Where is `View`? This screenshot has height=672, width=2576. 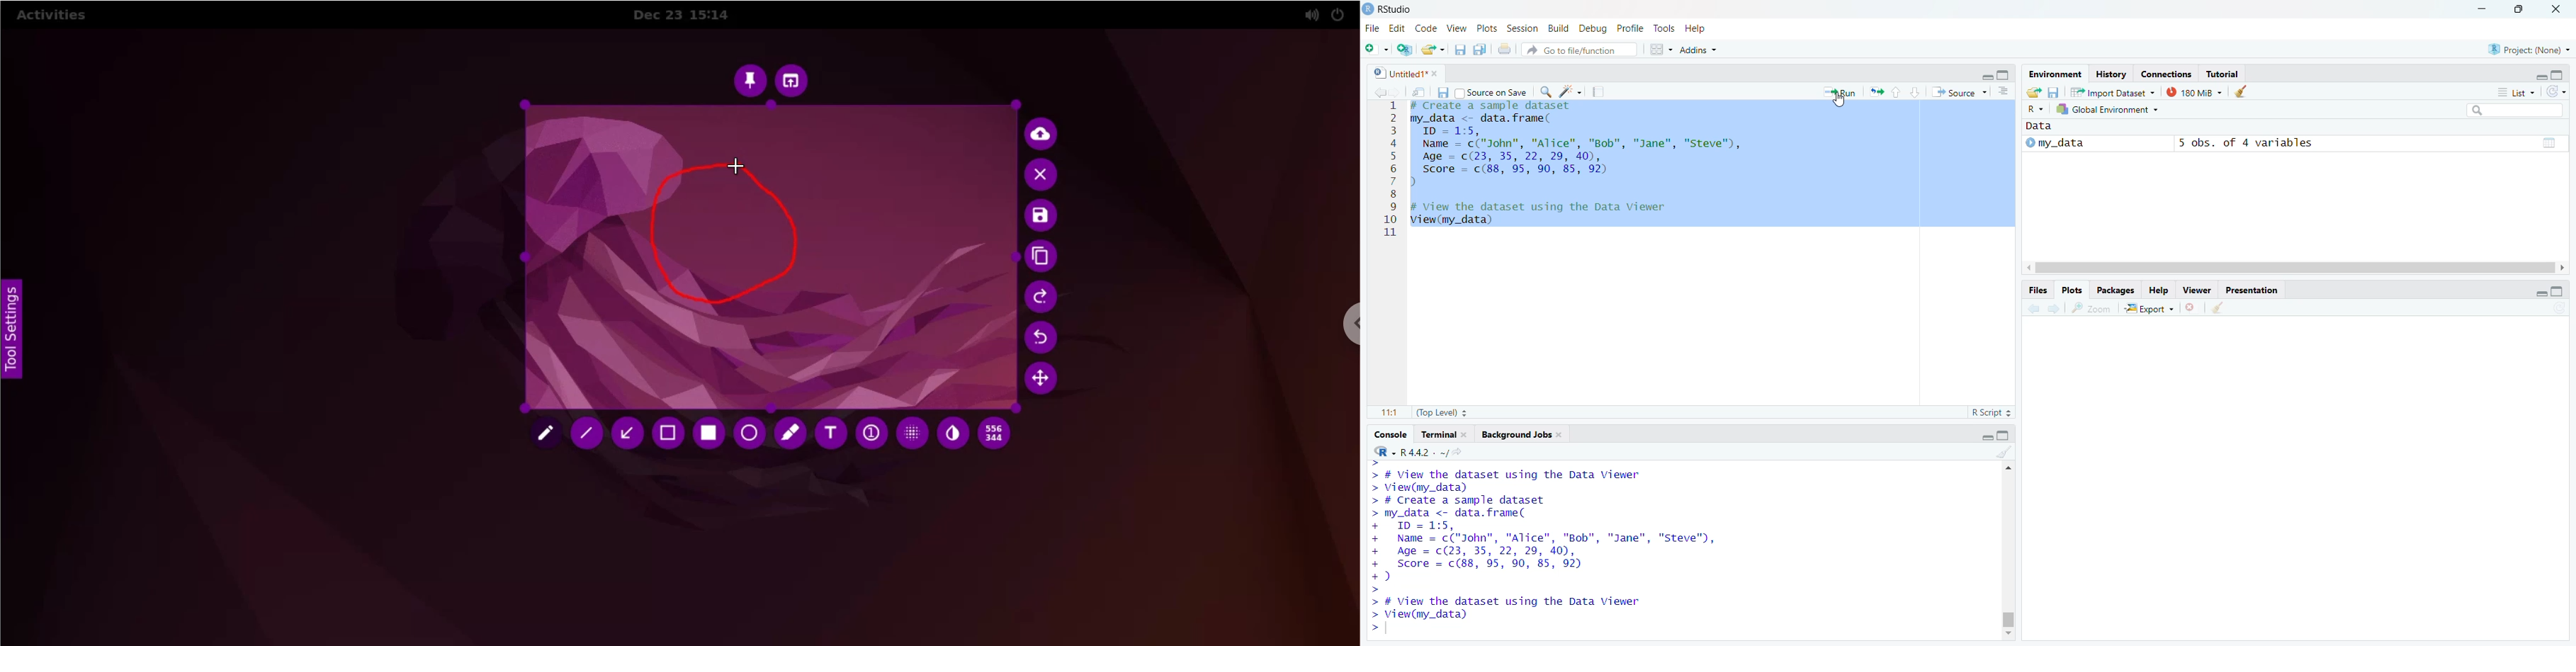
View is located at coordinates (1458, 28).